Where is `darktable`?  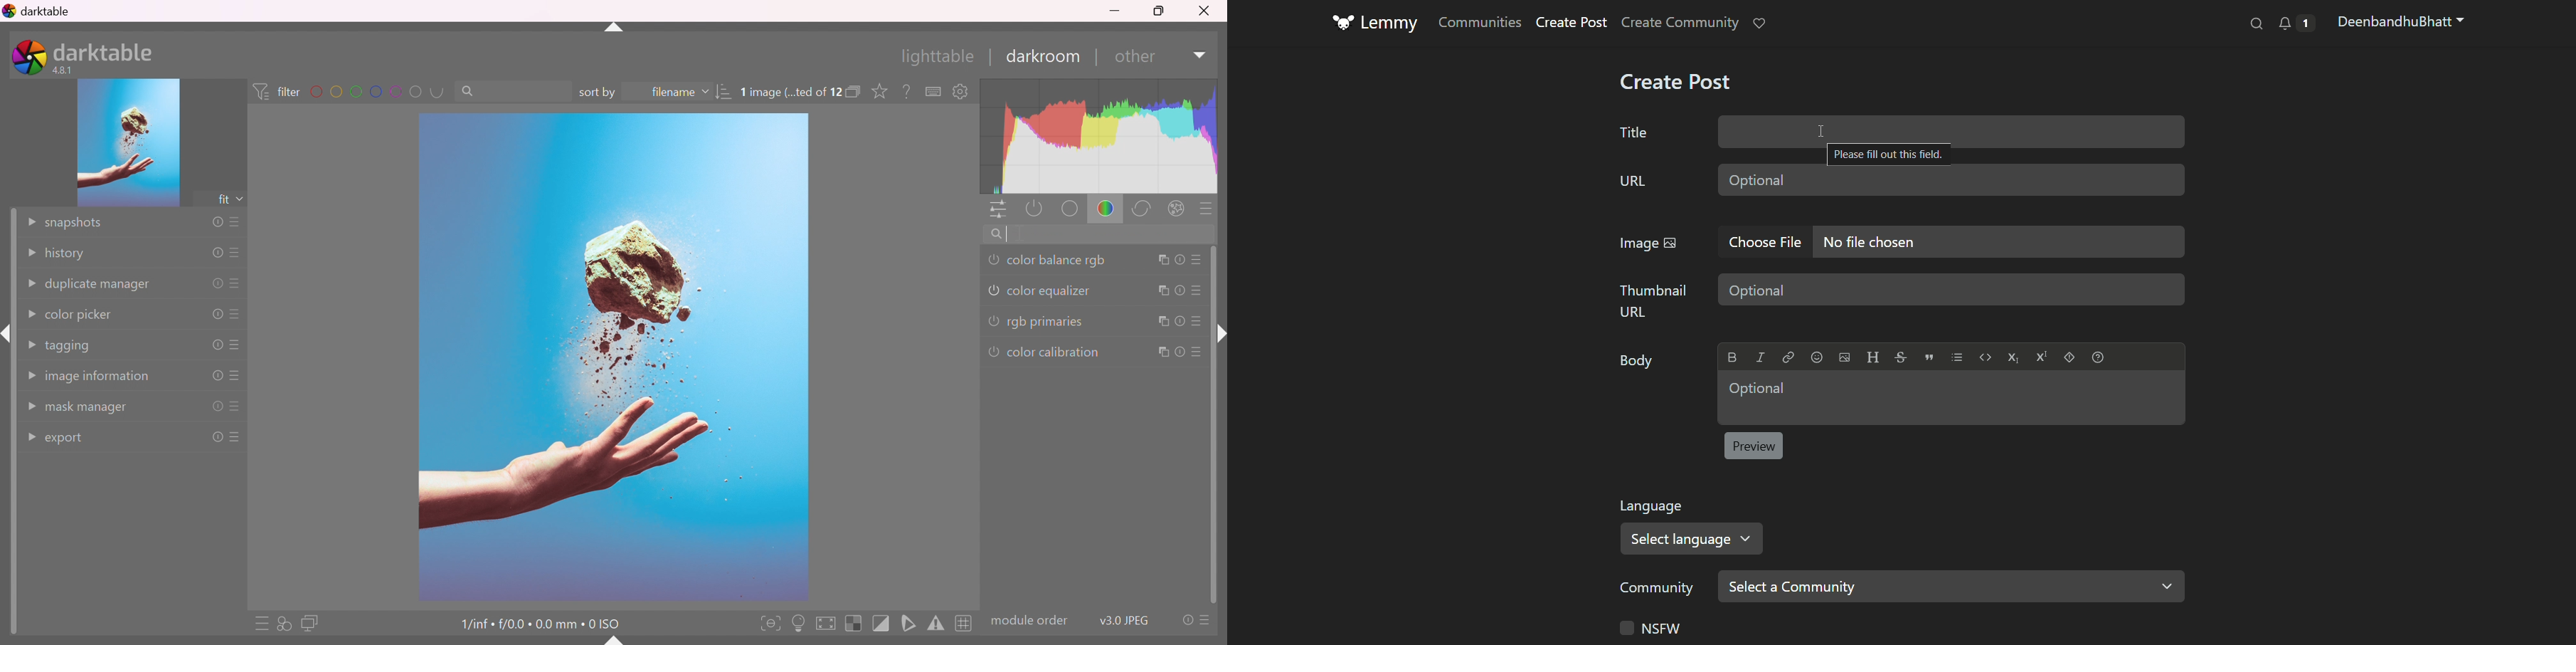 darktable is located at coordinates (28, 56).